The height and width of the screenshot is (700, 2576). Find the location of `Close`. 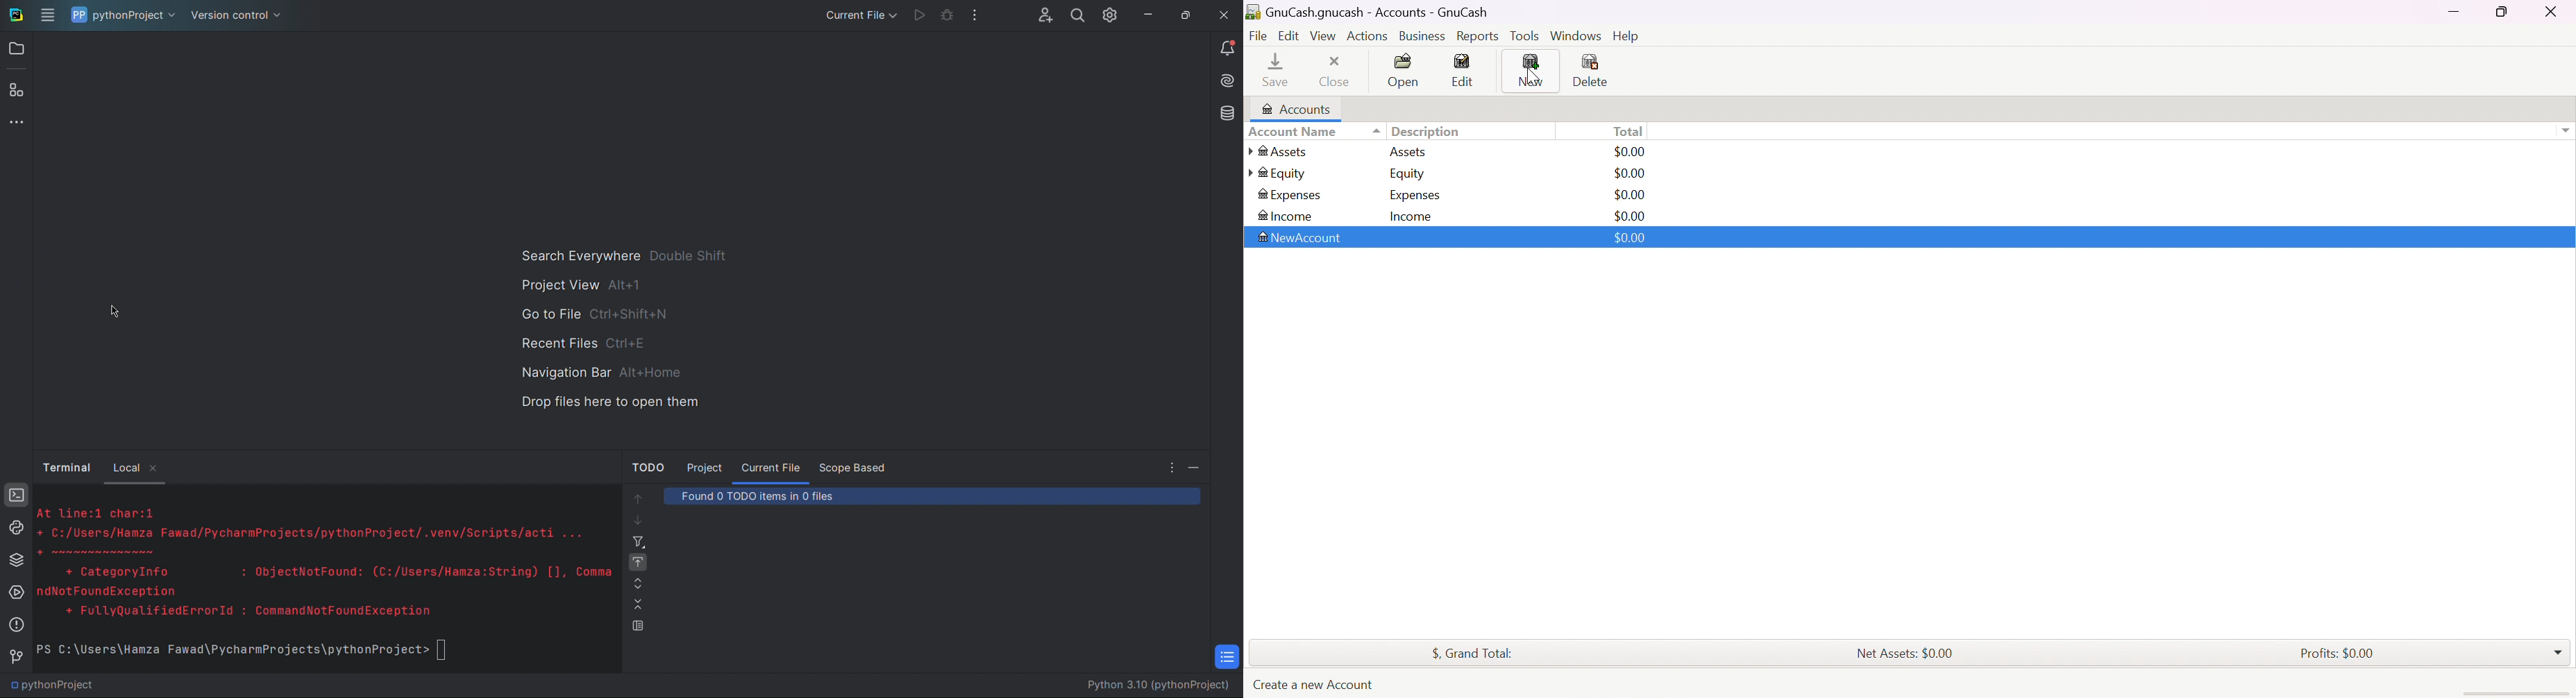

Close is located at coordinates (1224, 15).